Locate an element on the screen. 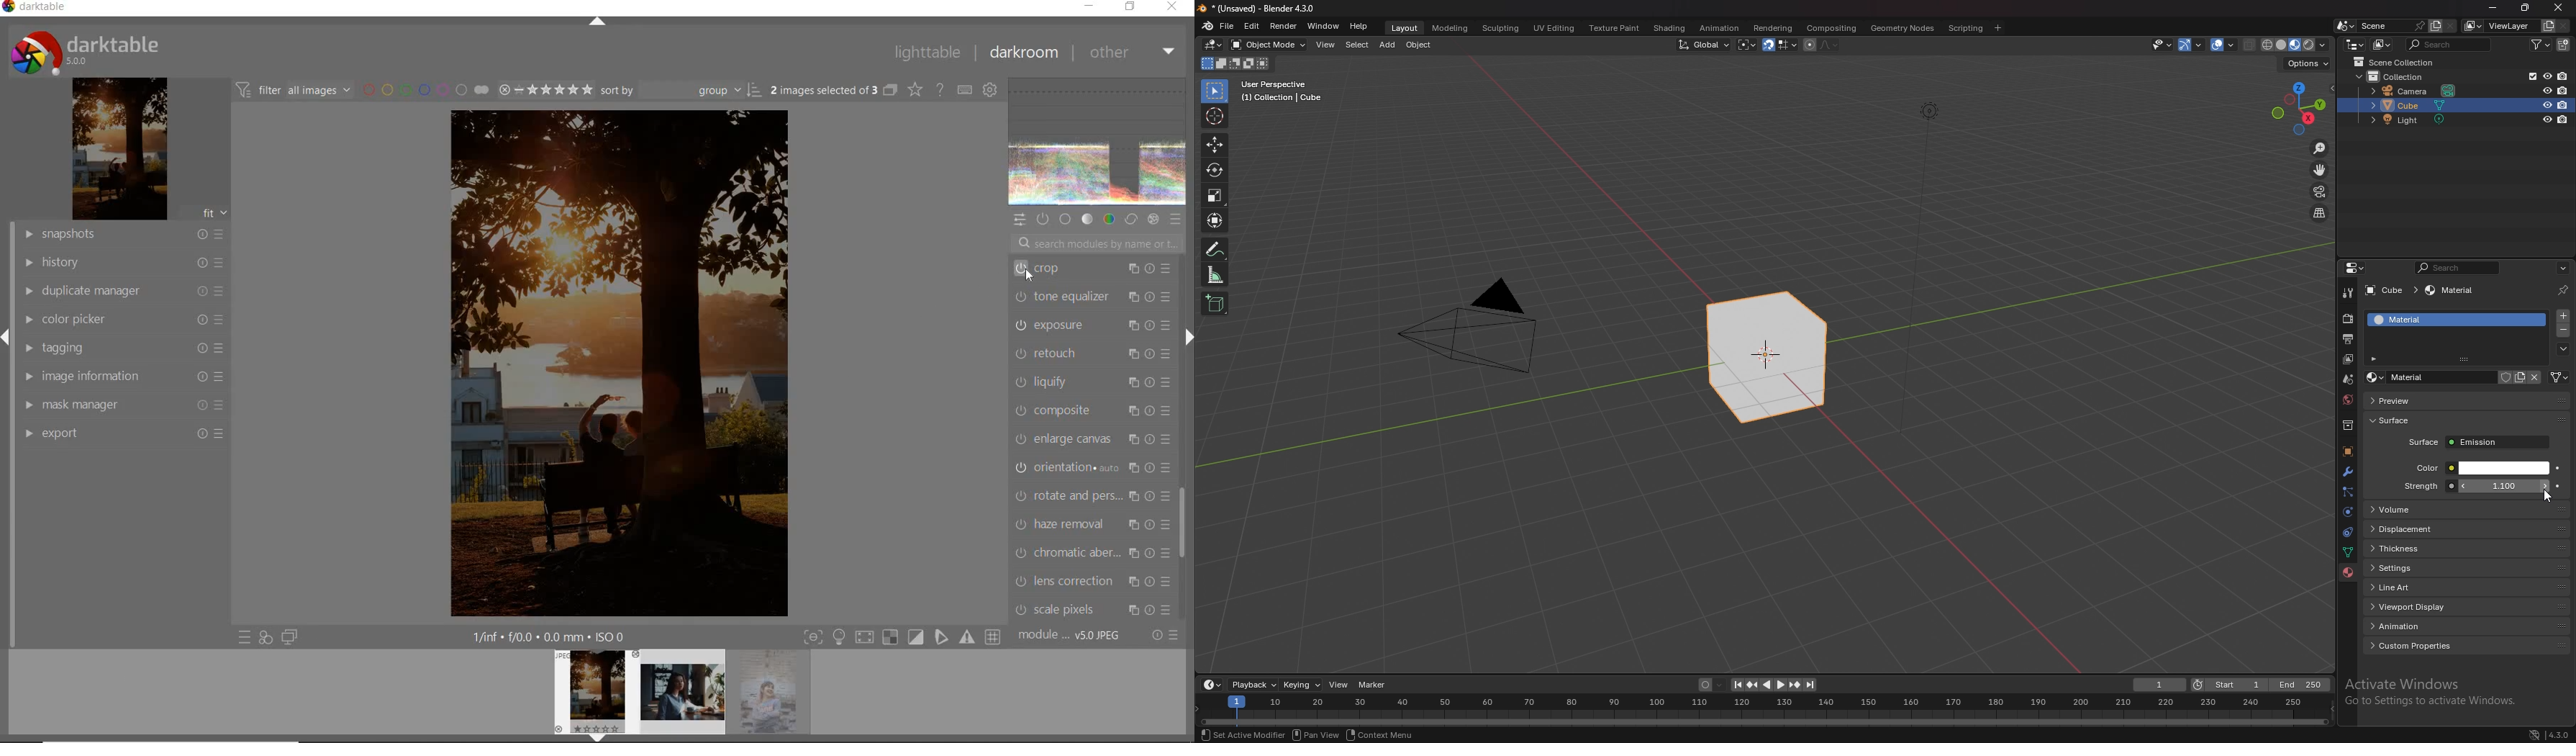 Image resolution: width=2576 pixels, height=756 pixels. jump to keyframe is located at coordinates (1795, 685).